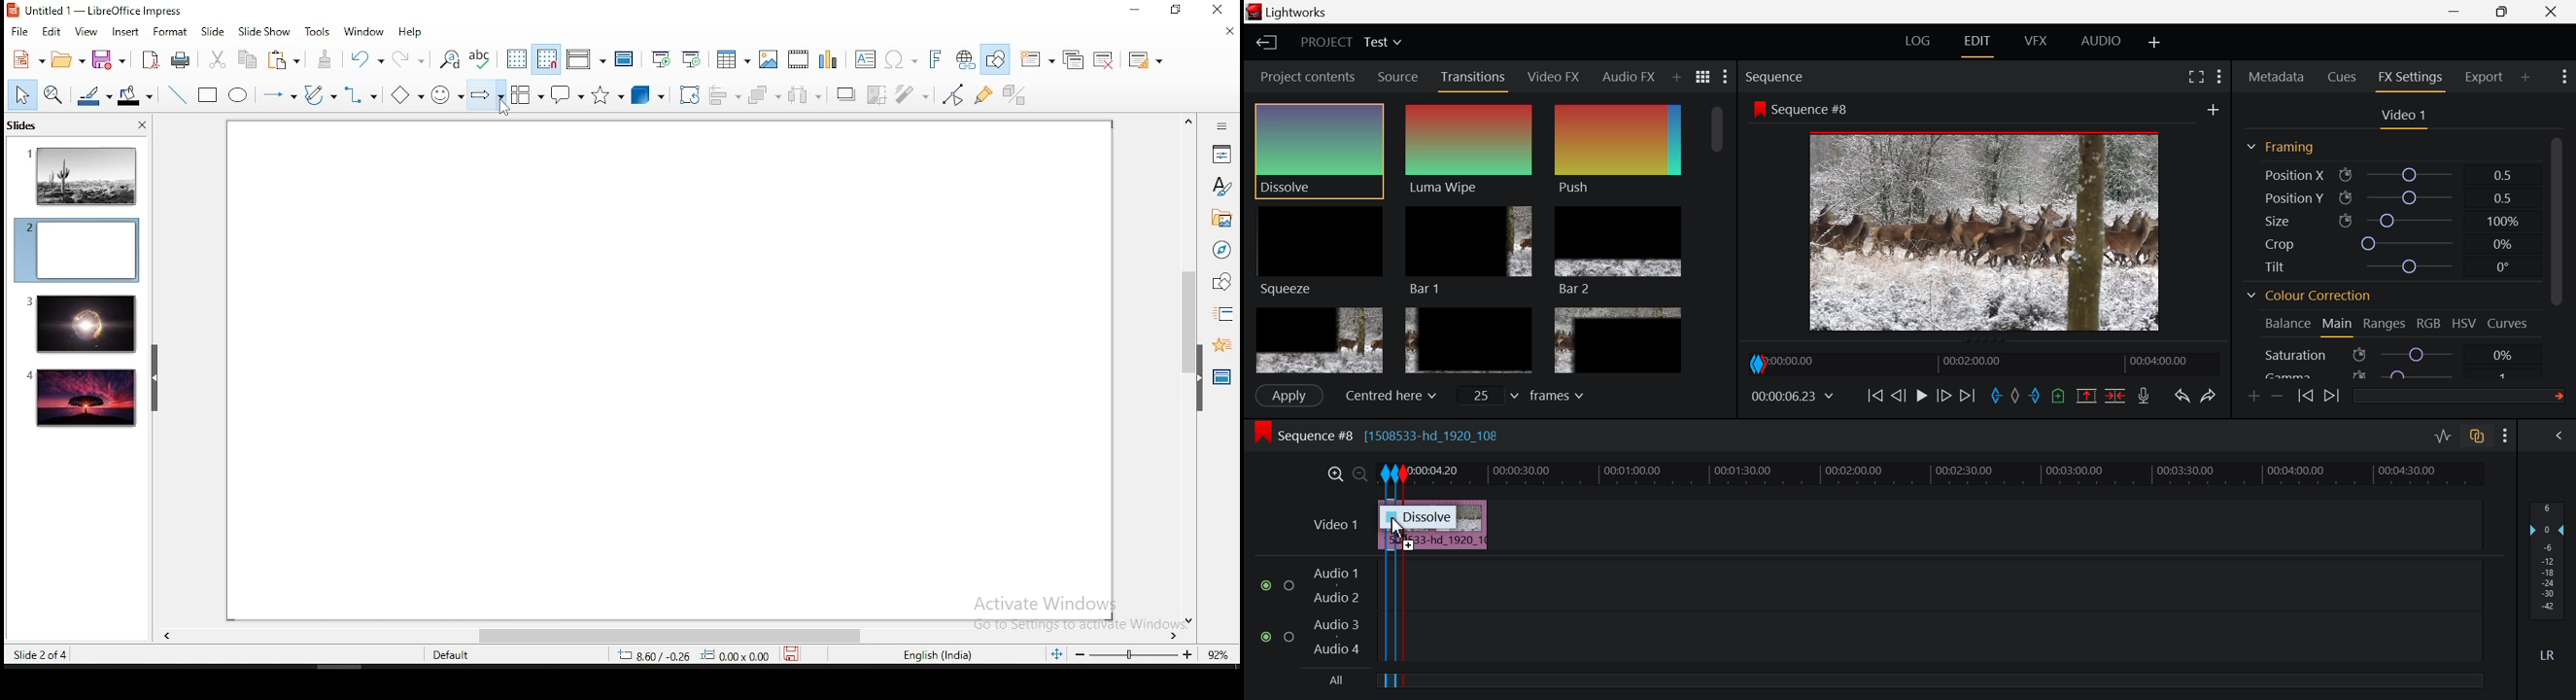 This screenshot has height=700, width=2576. What do you see at coordinates (1000, 59) in the screenshot?
I see `show draw functions` at bounding box center [1000, 59].